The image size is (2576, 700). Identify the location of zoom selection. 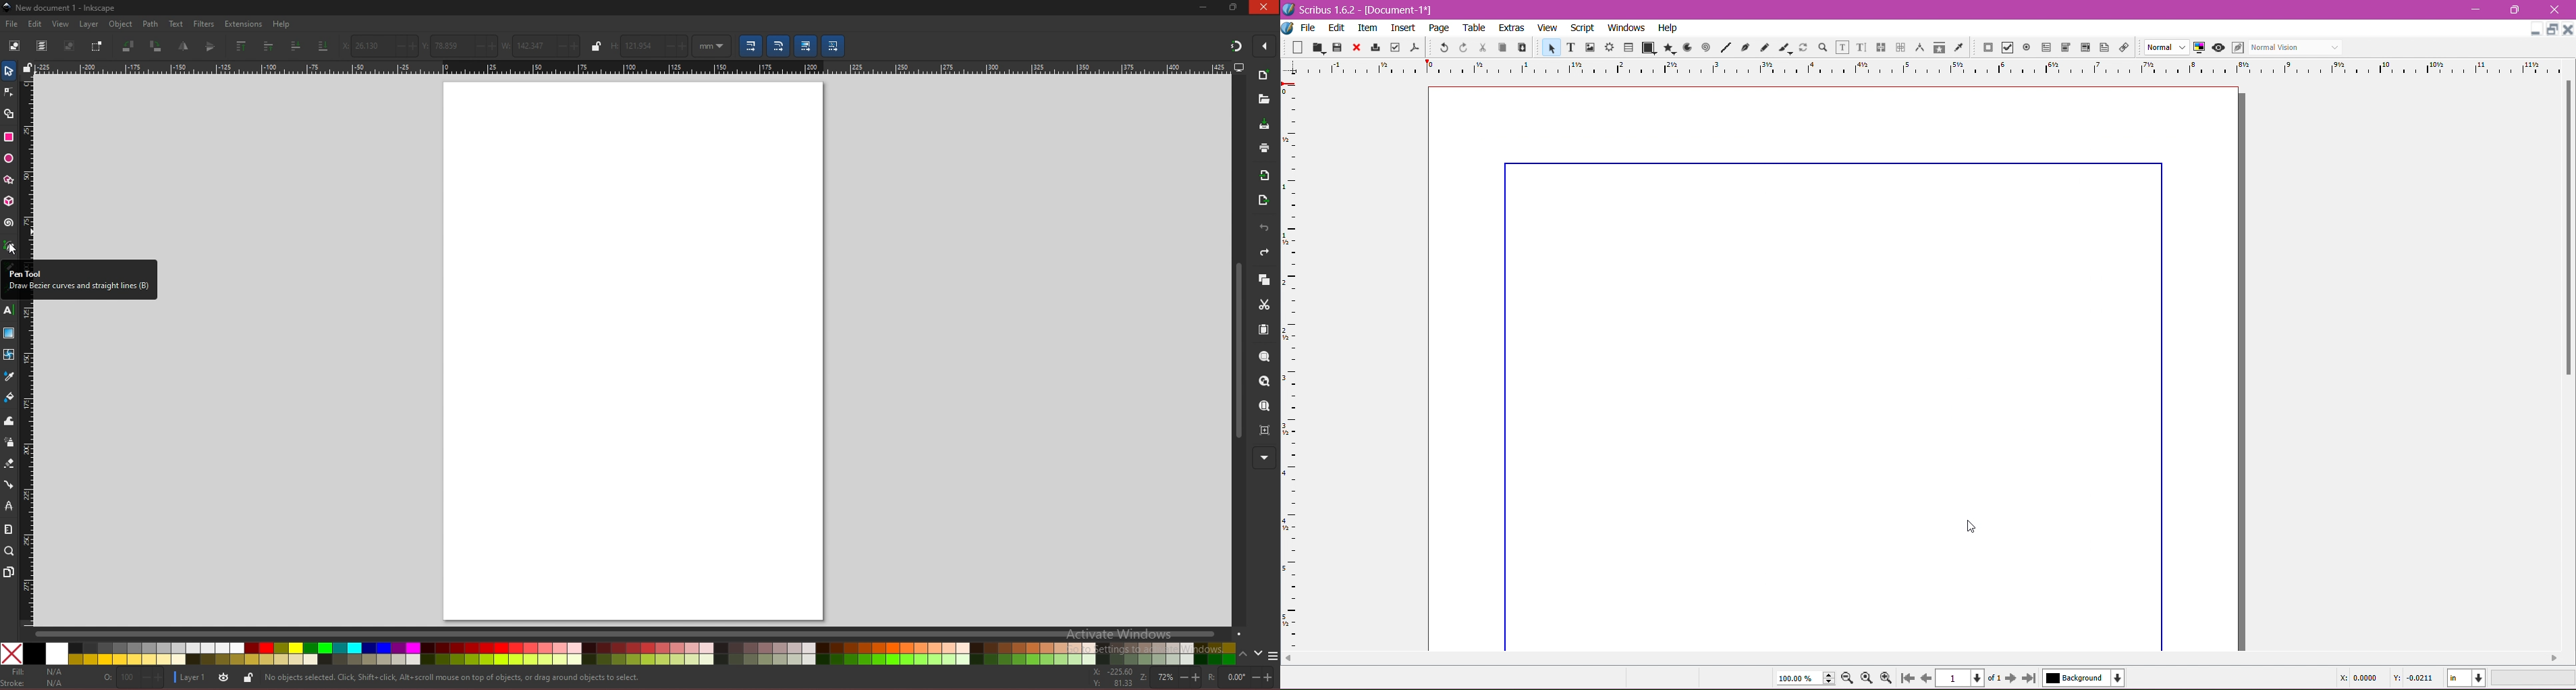
(1266, 358).